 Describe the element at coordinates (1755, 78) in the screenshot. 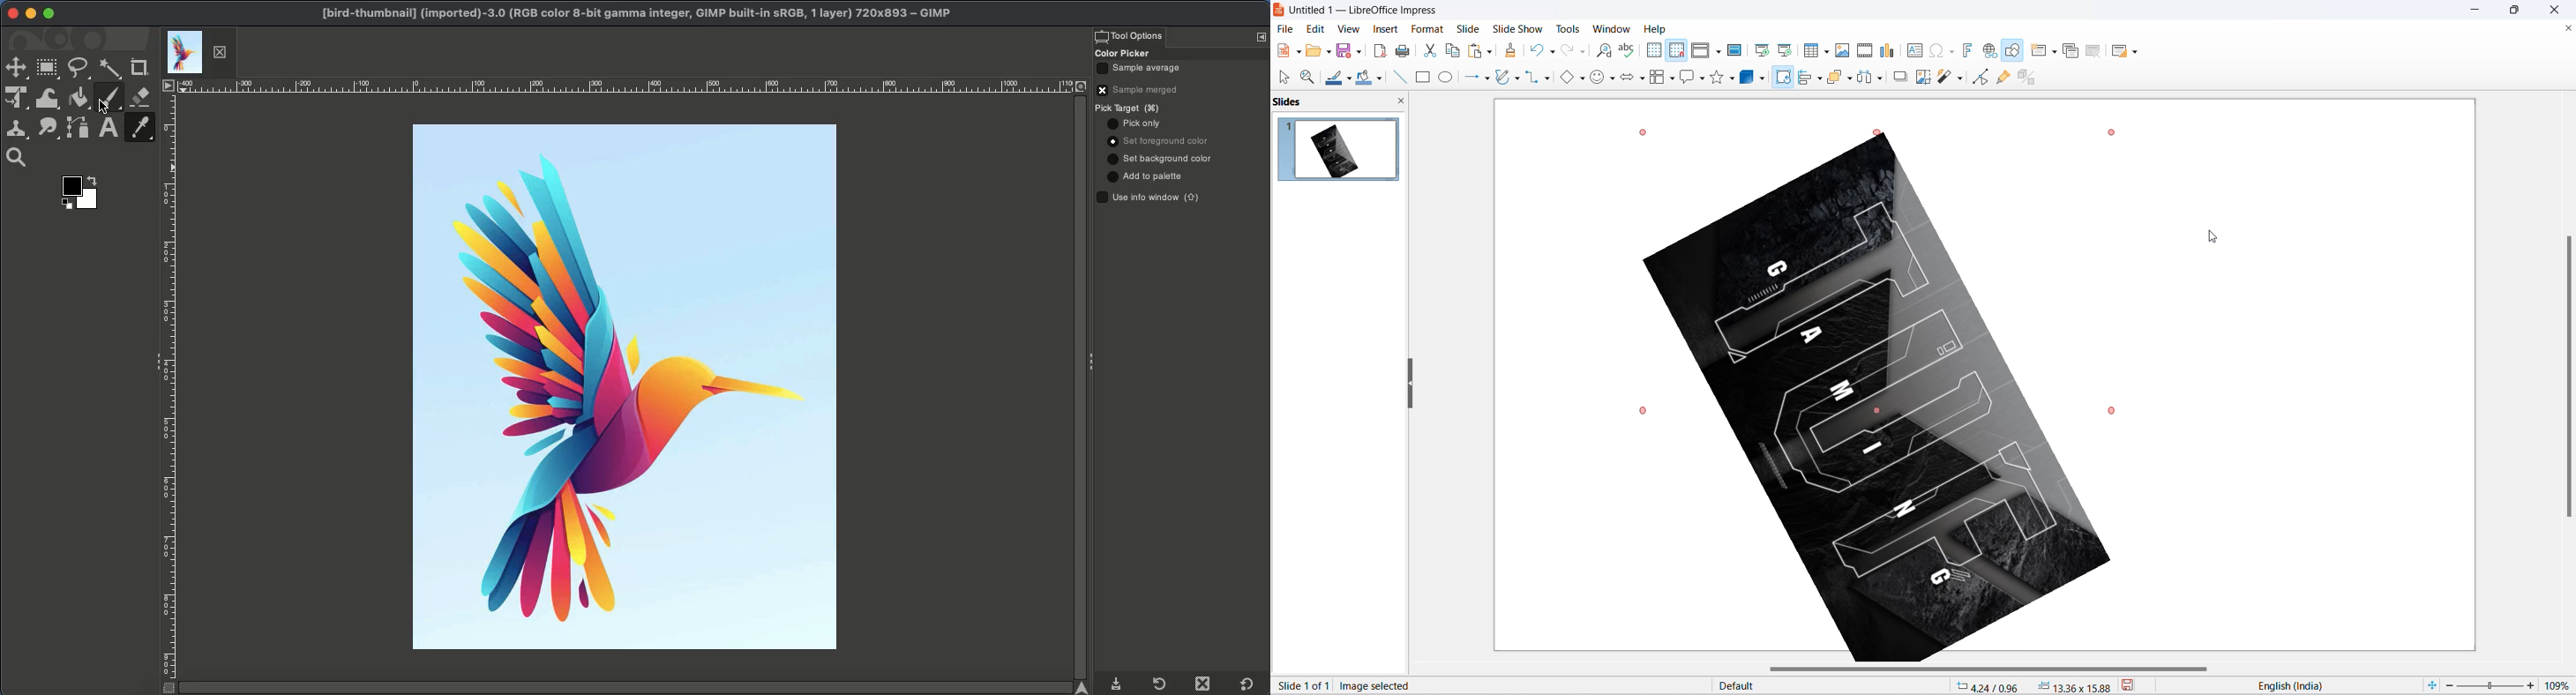

I see `3d object` at that location.